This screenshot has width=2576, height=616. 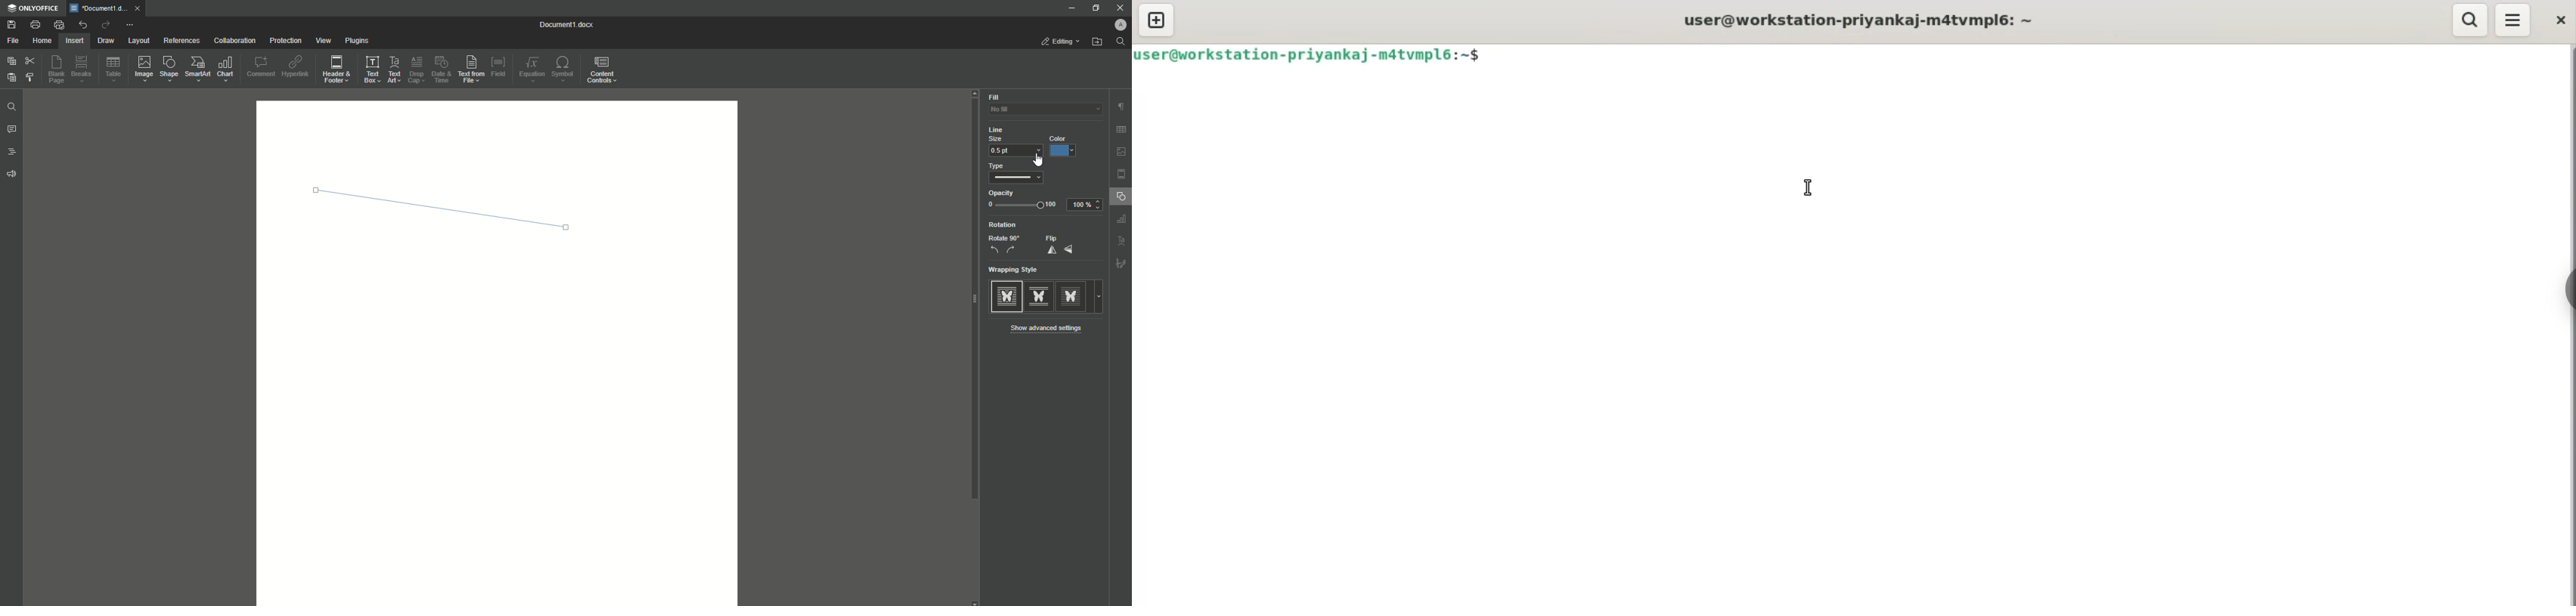 I want to click on Text From File, so click(x=472, y=70).